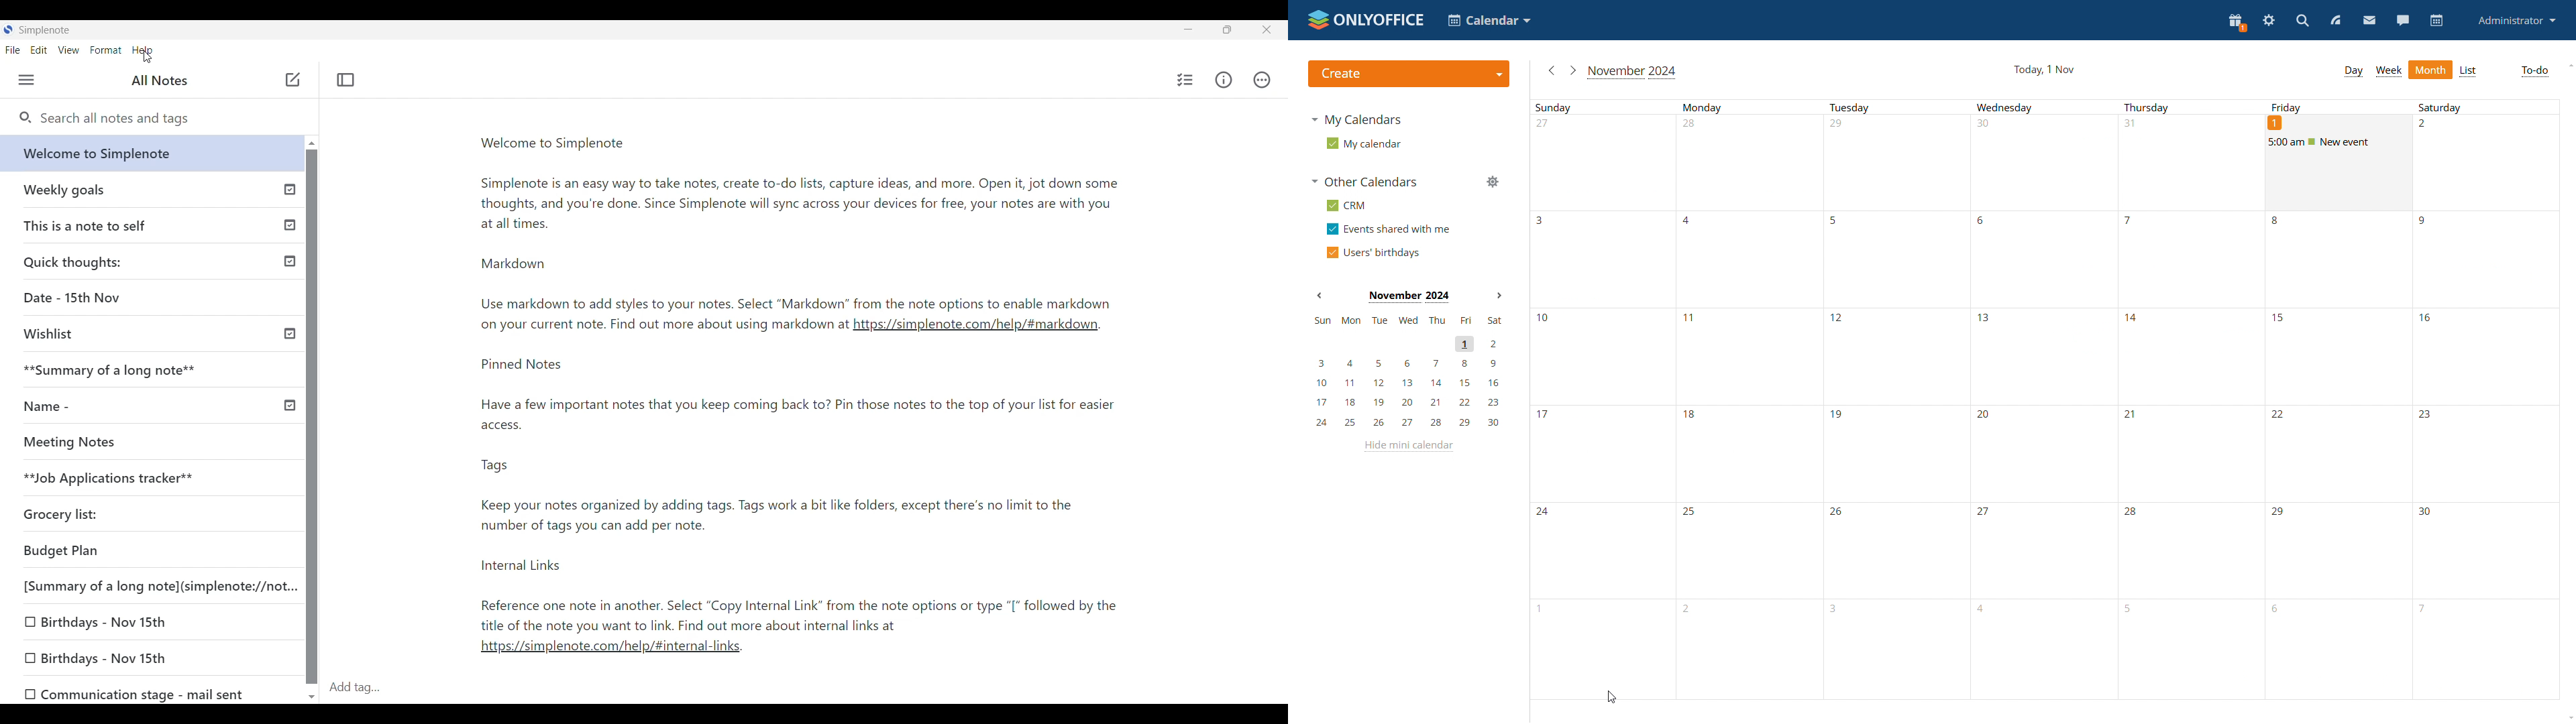 Image resolution: width=2576 pixels, height=728 pixels. What do you see at coordinates (311, 417) in the screenshot?
I see `Vertical slide bar` at bounding box center [311, 417].